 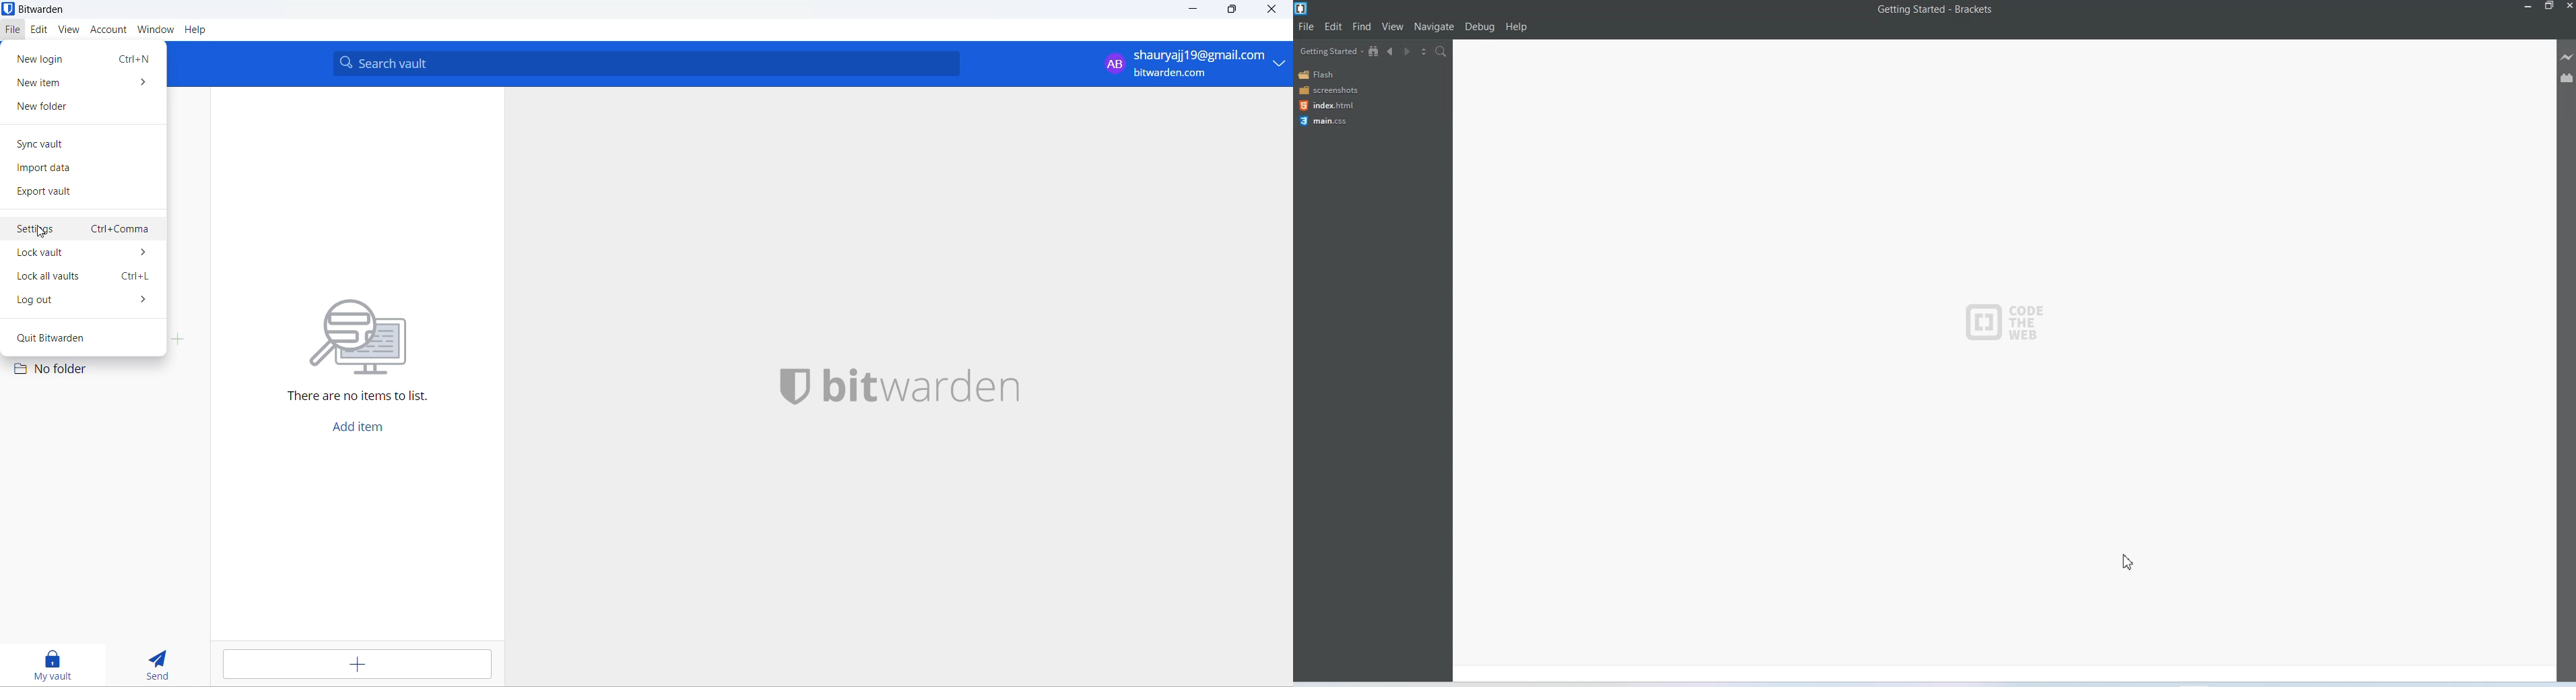 What do you see at coordinates (1340, 122) in the screenshot?
I see `Main css` at bounding box center [1340, 122].